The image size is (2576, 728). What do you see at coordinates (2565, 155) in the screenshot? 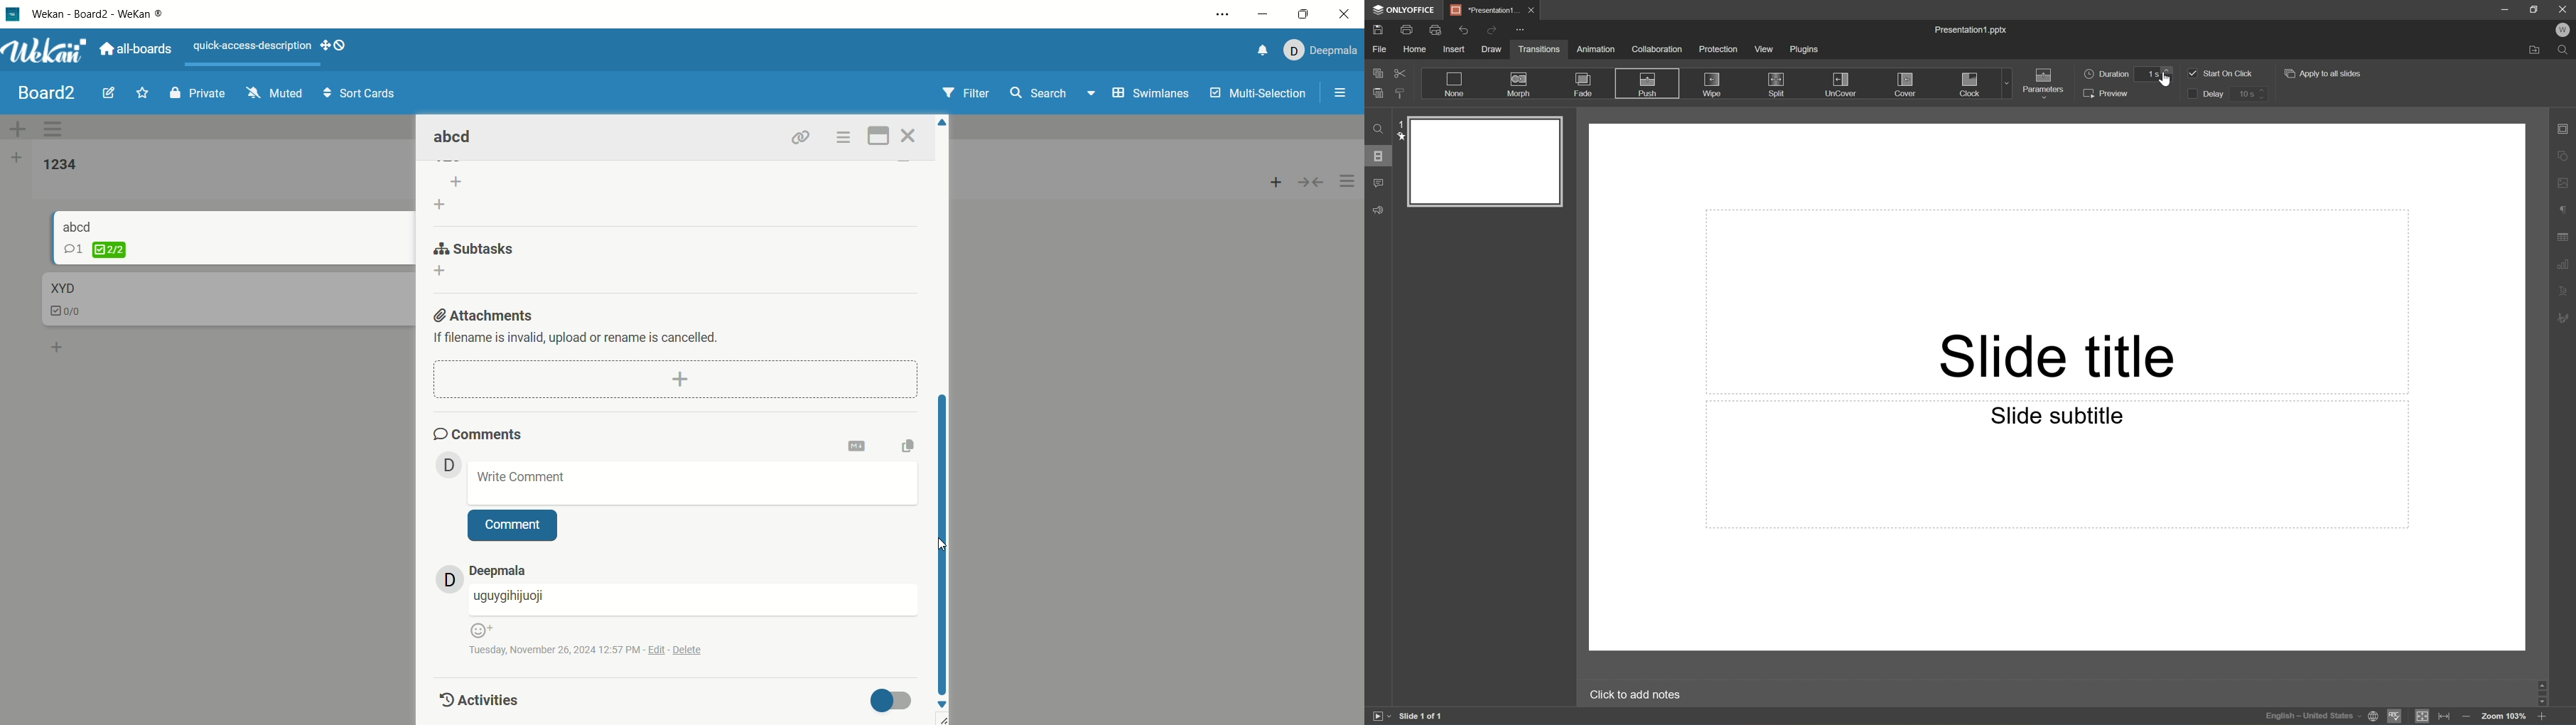
I see `Shape settings` at bounding box center [2565, 155].